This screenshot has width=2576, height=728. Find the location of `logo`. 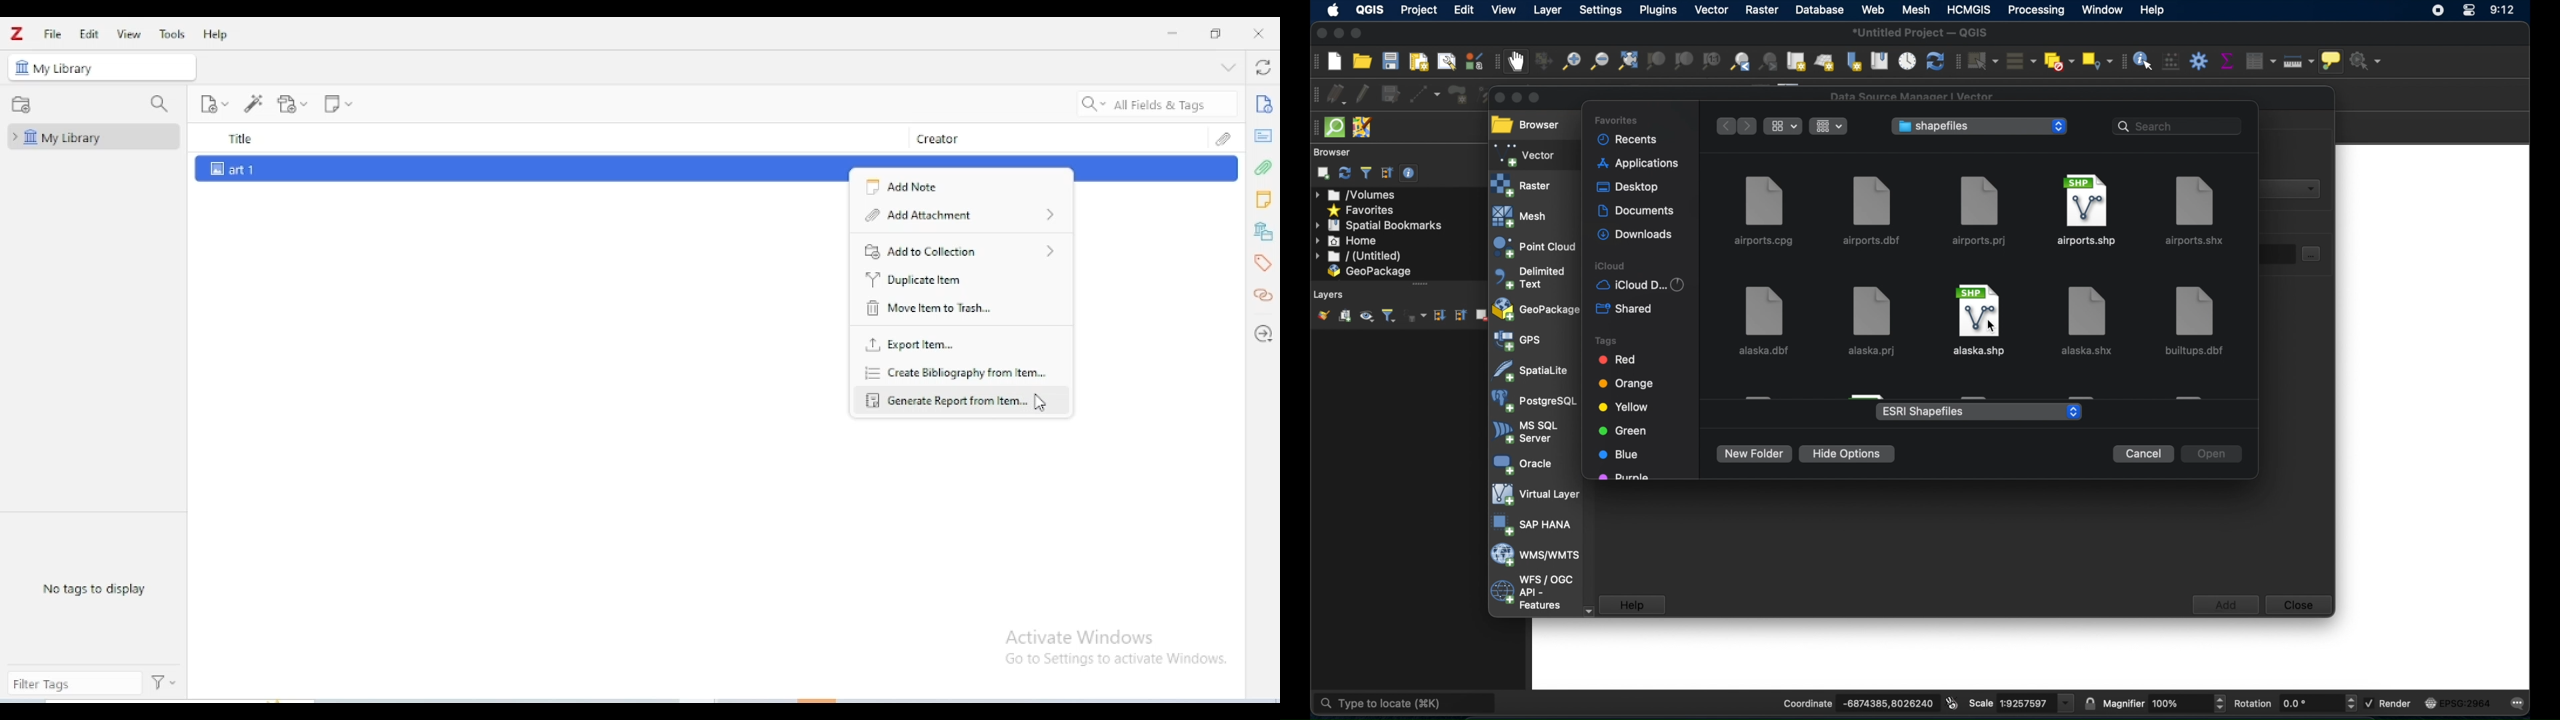

logo is located at coordinates (17, 34).